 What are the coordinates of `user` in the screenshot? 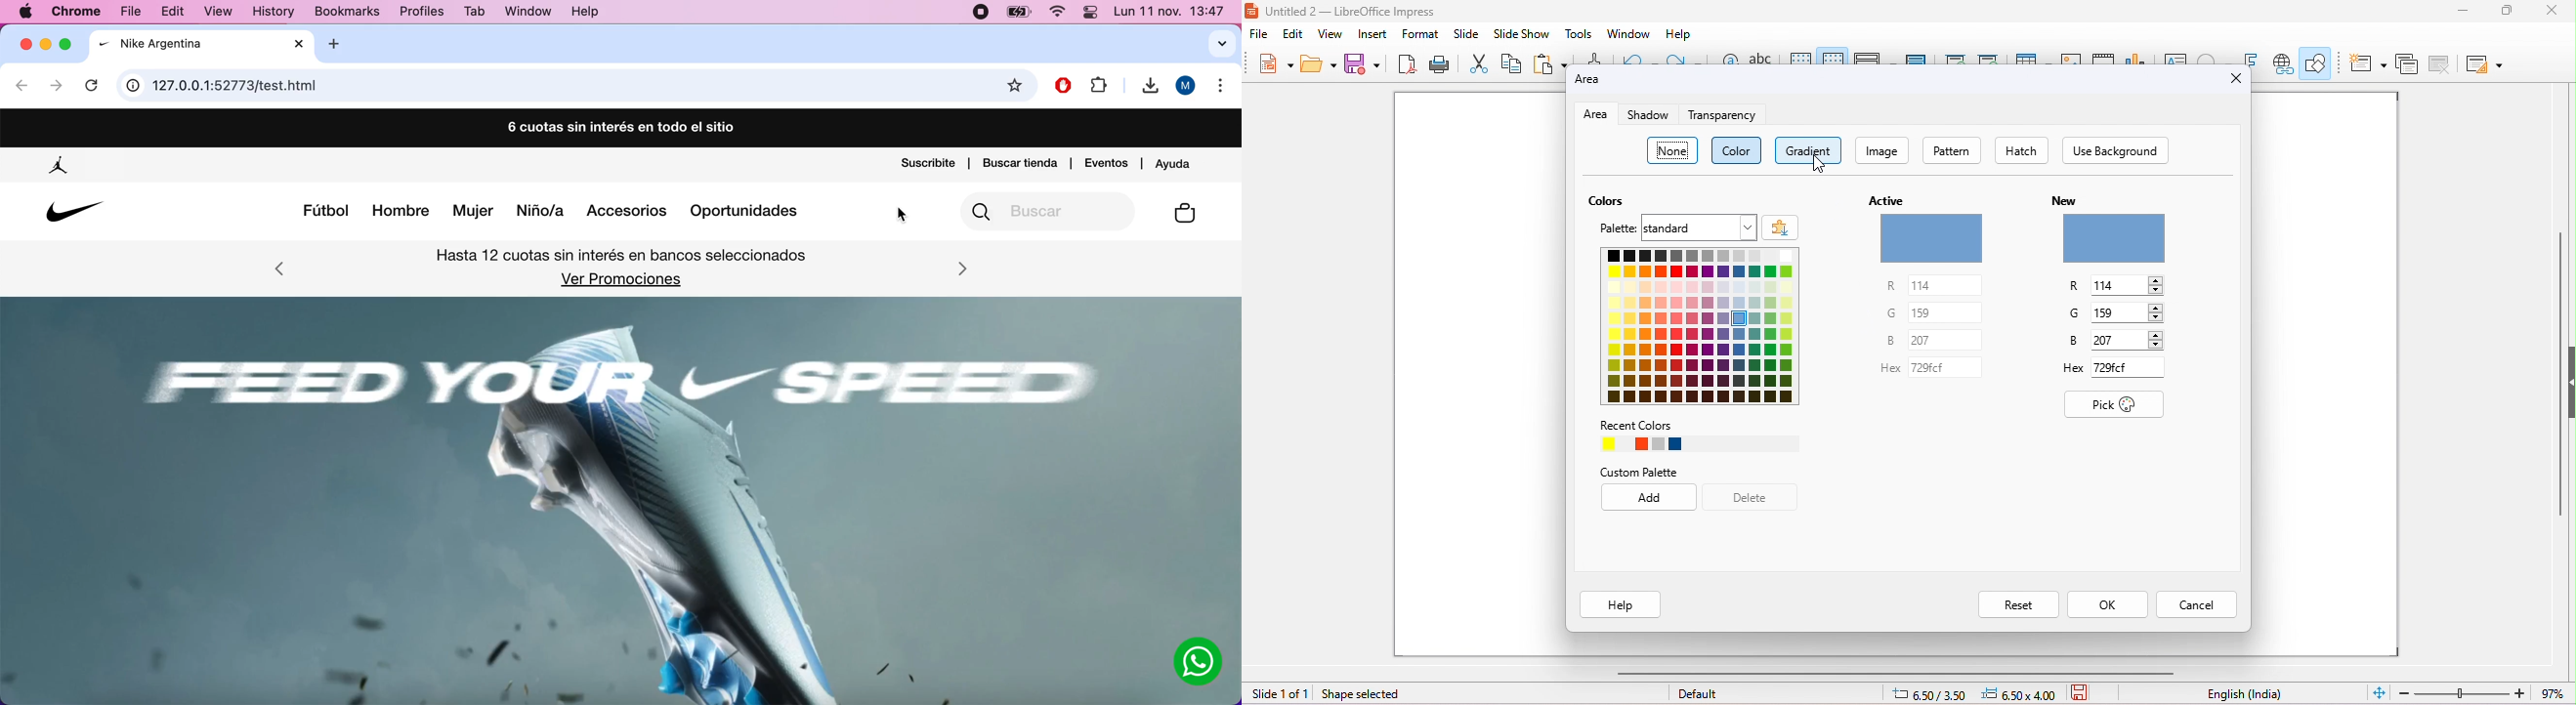 It's located at (1186, 86).